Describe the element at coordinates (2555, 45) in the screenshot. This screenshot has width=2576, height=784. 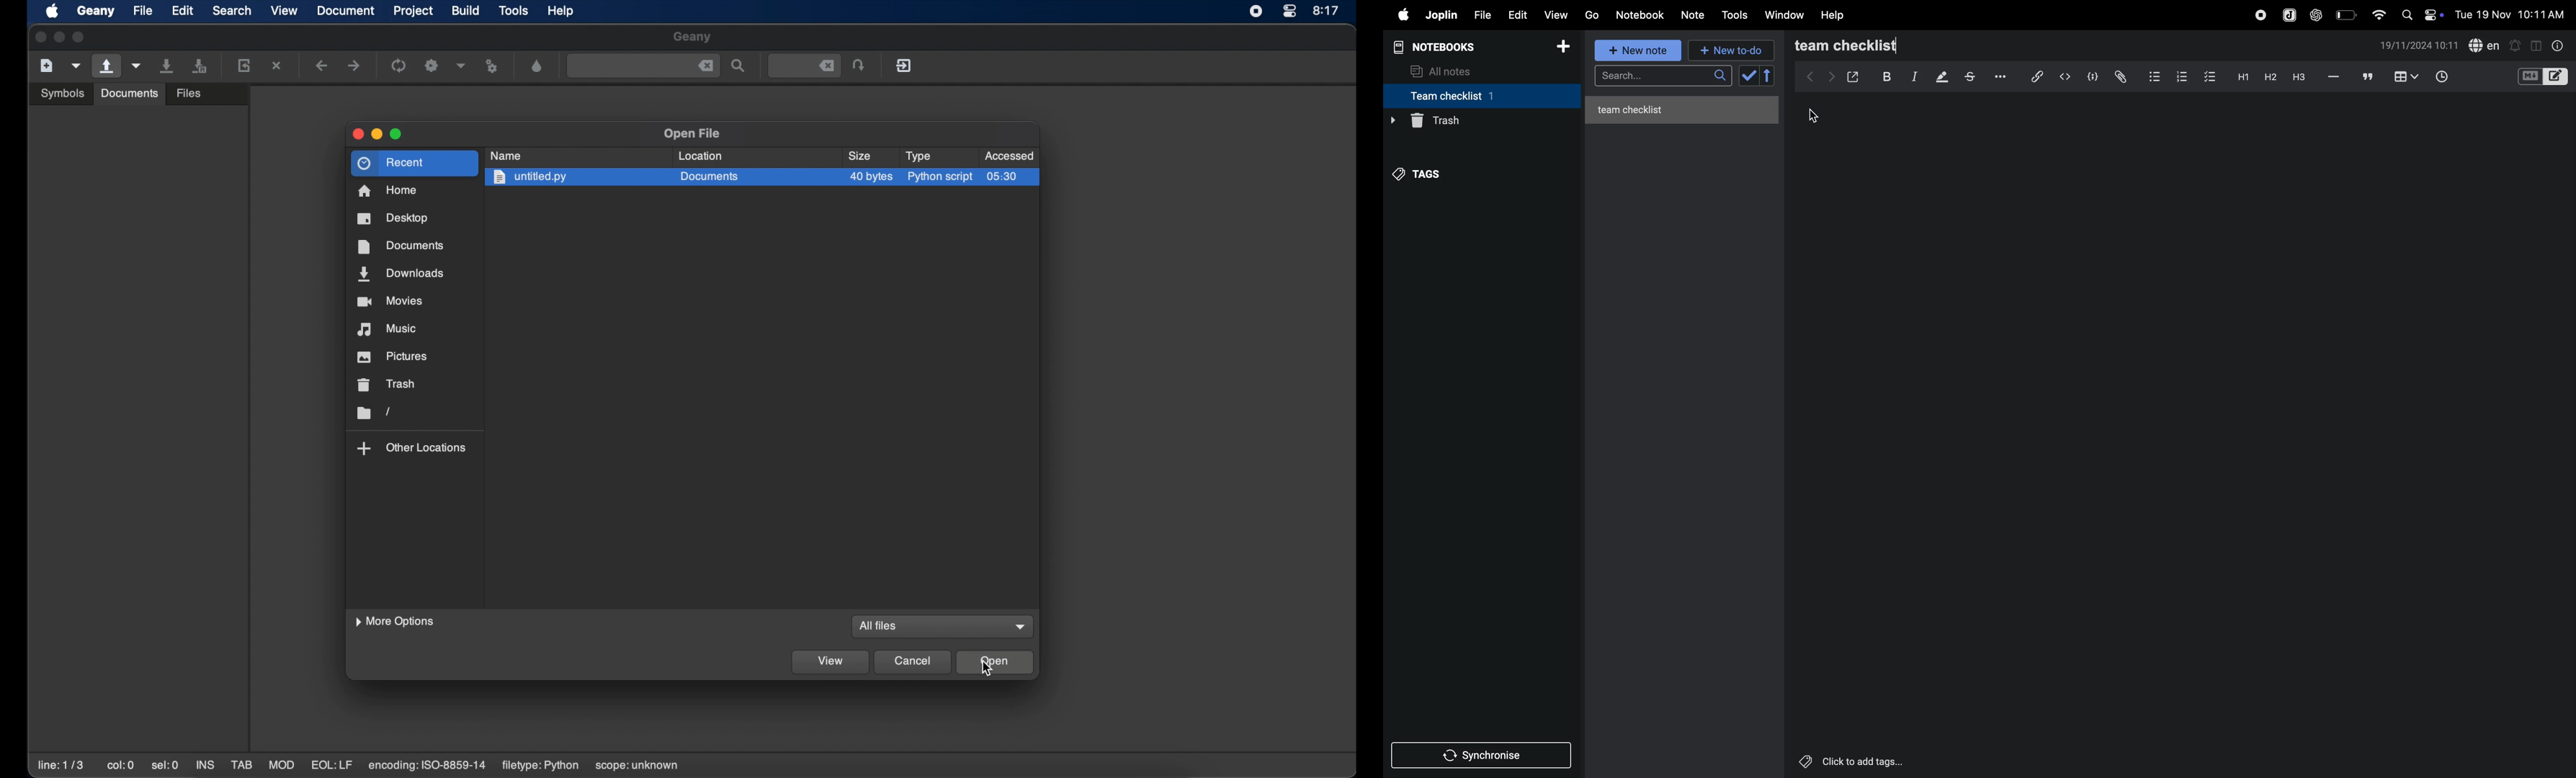
I see `info` at that location.